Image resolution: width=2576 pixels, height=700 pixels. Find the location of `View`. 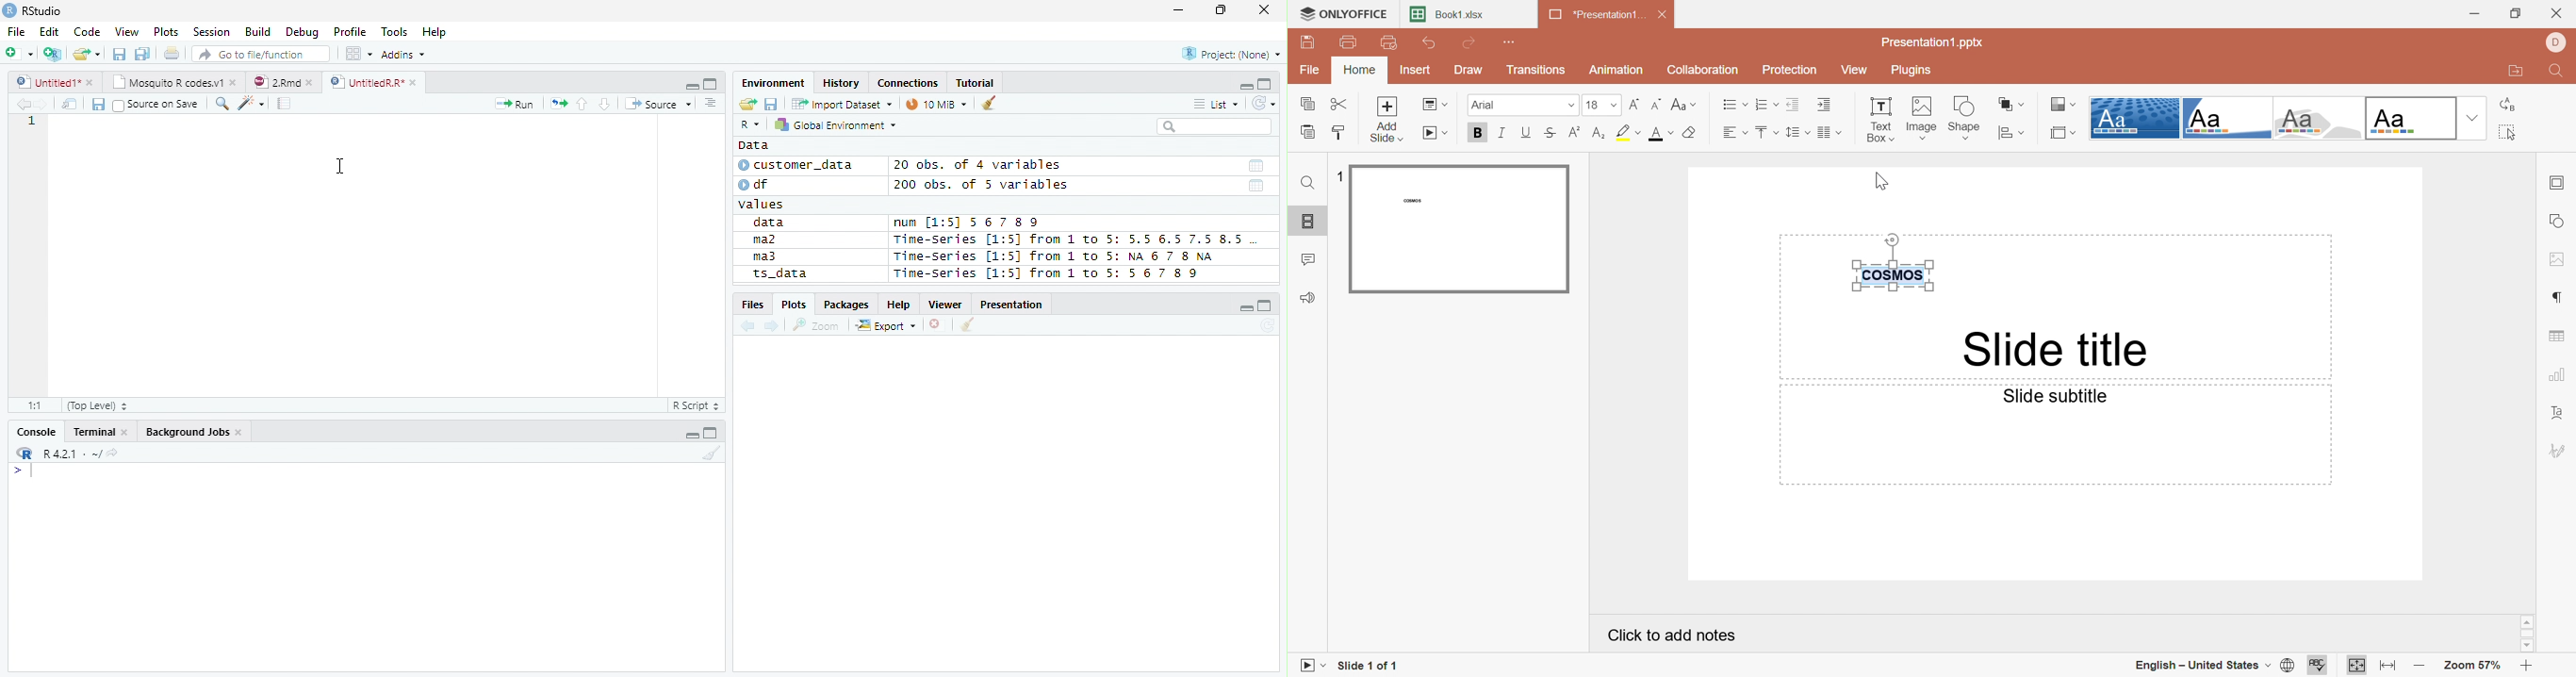

View is located at coordinates (1852, 69).